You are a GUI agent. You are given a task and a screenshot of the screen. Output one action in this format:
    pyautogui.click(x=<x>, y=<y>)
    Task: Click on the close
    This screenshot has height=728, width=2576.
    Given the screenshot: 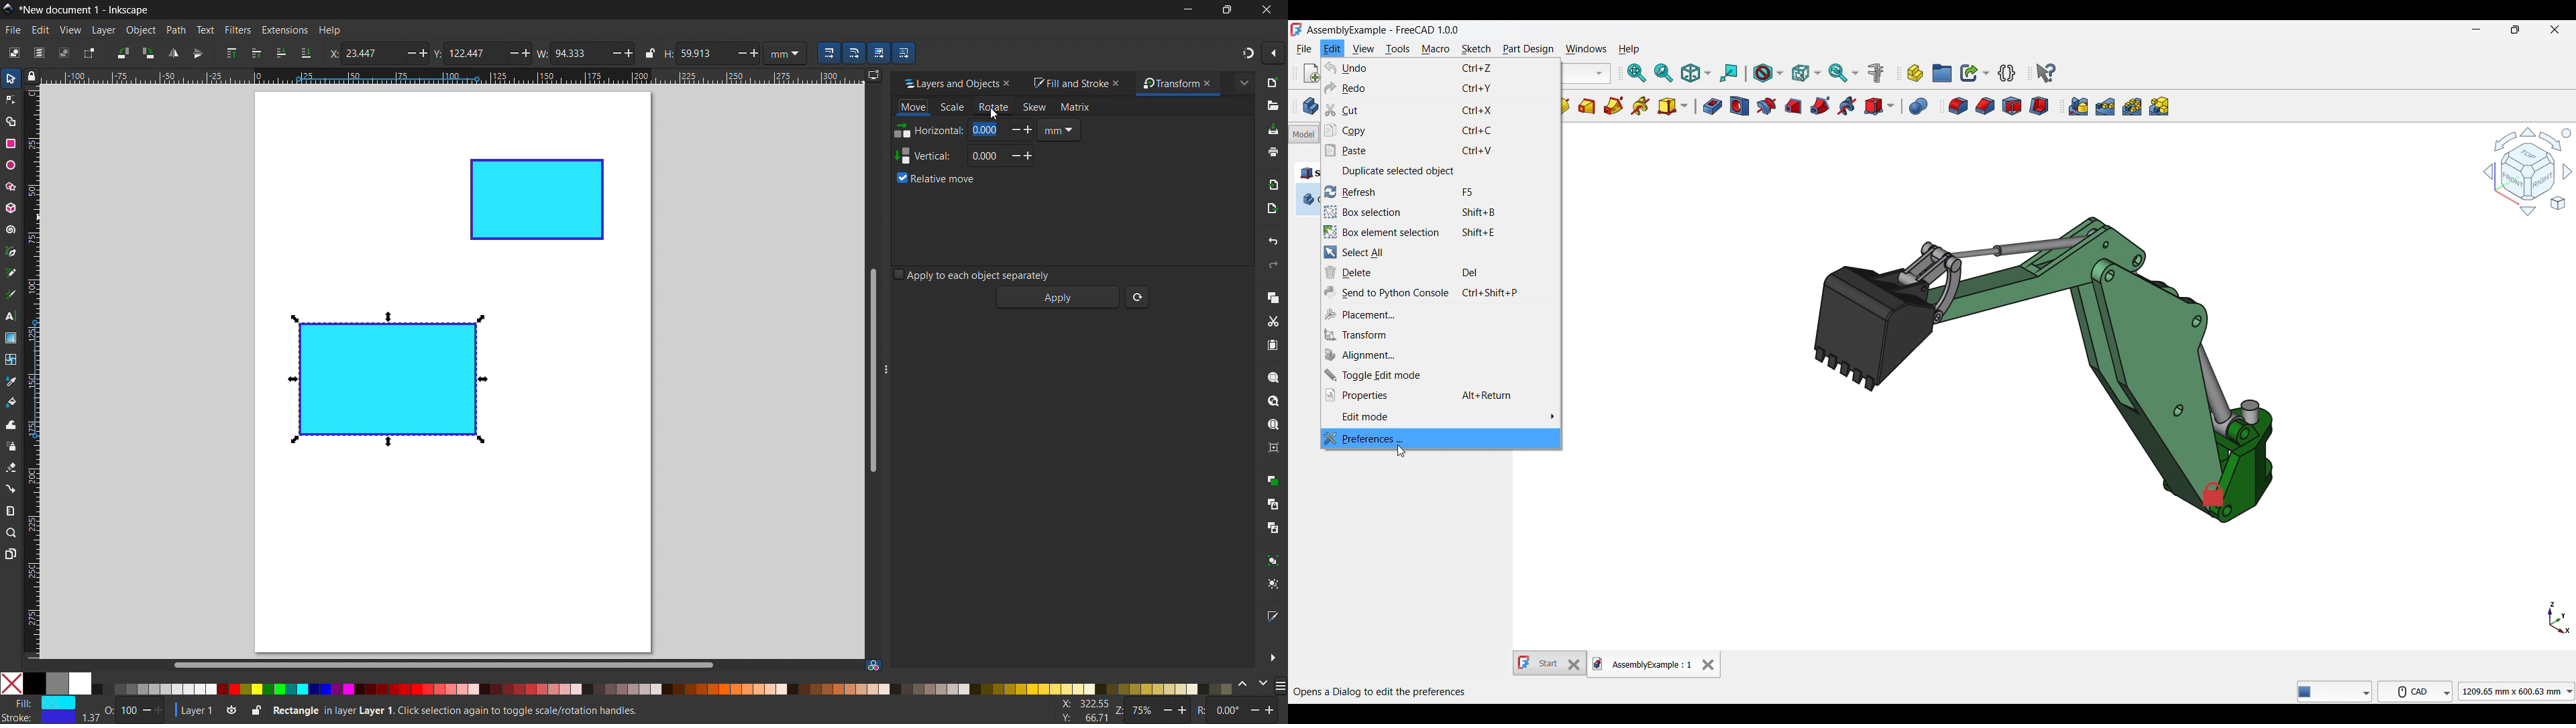 What is the action you would take?
    pyautogui.click(x=1265, y=9)
    